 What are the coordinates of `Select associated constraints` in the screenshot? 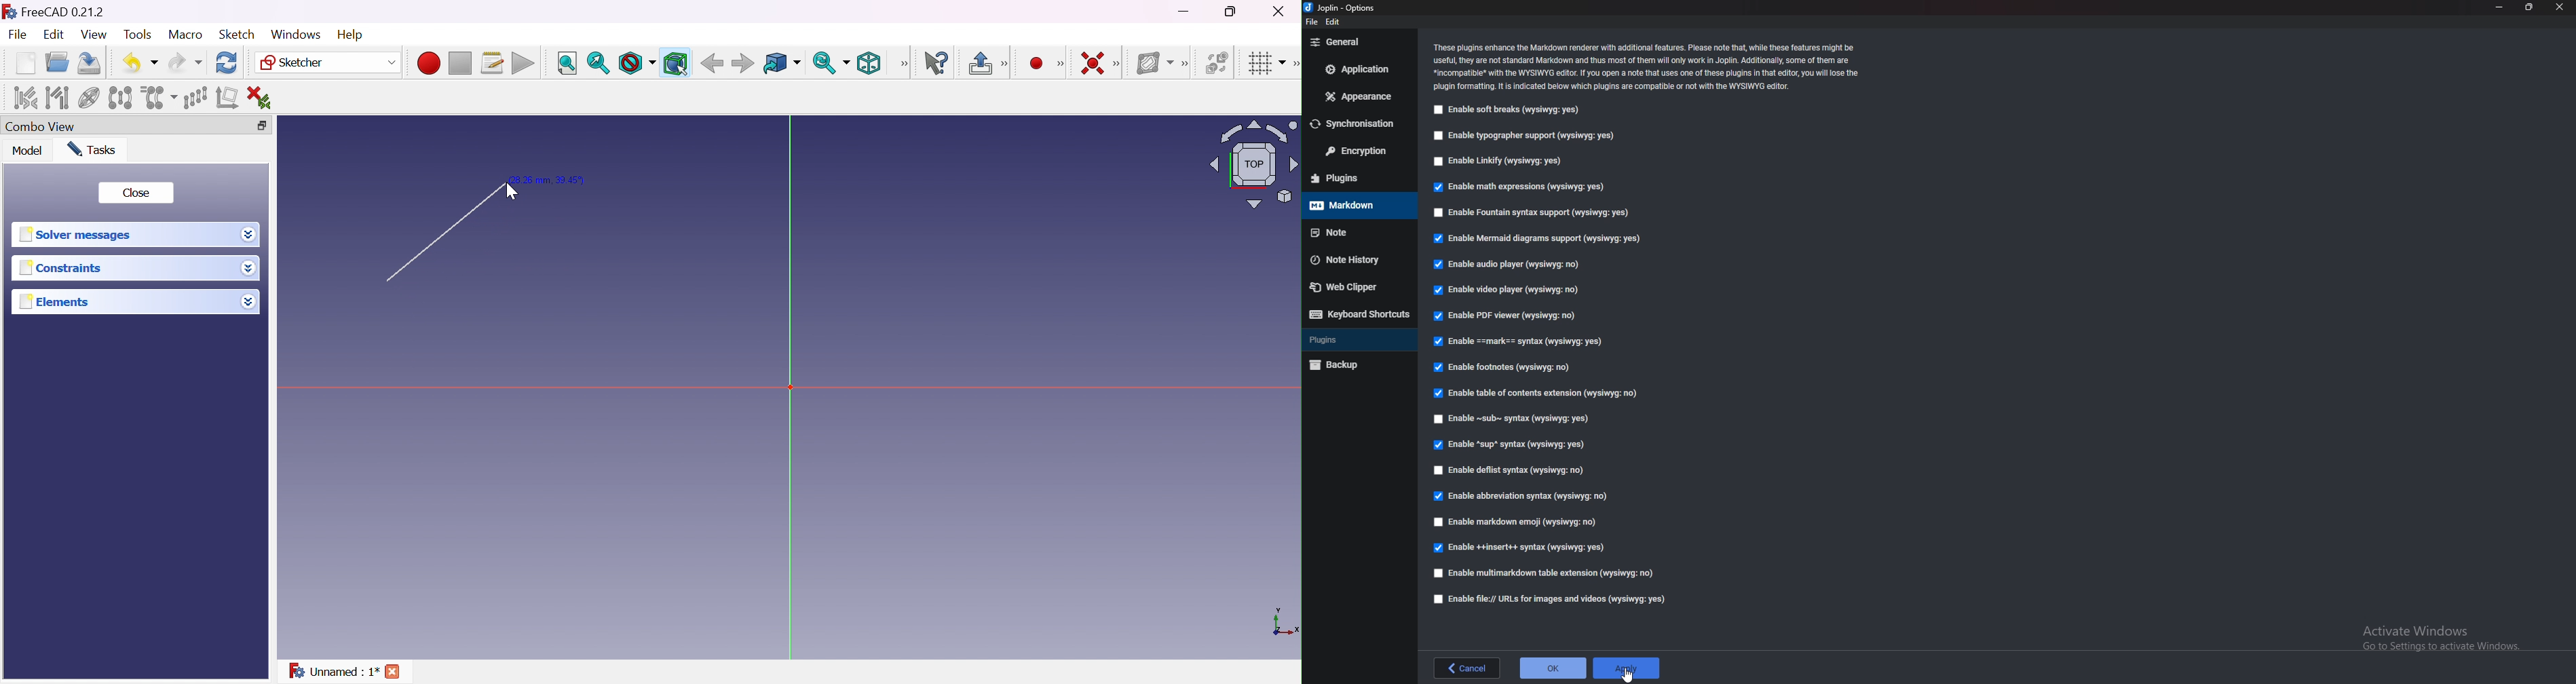 It's located at (24, 98).